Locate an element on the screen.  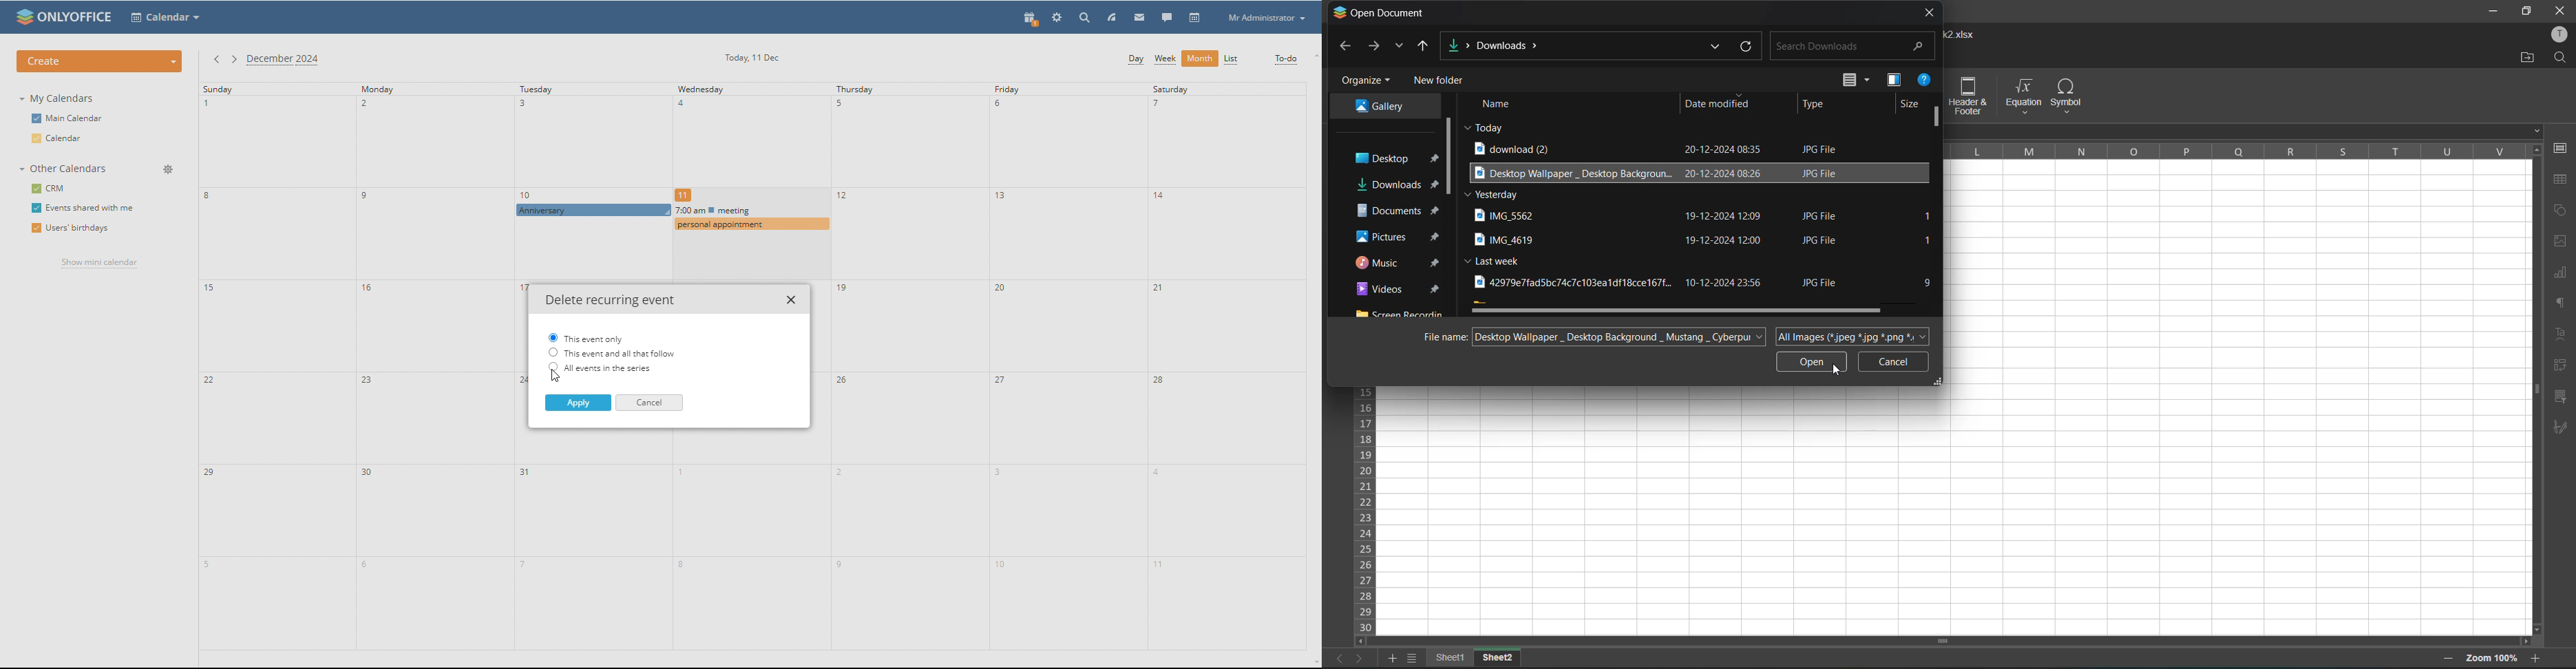
open is located at coordinates (1811, 362).